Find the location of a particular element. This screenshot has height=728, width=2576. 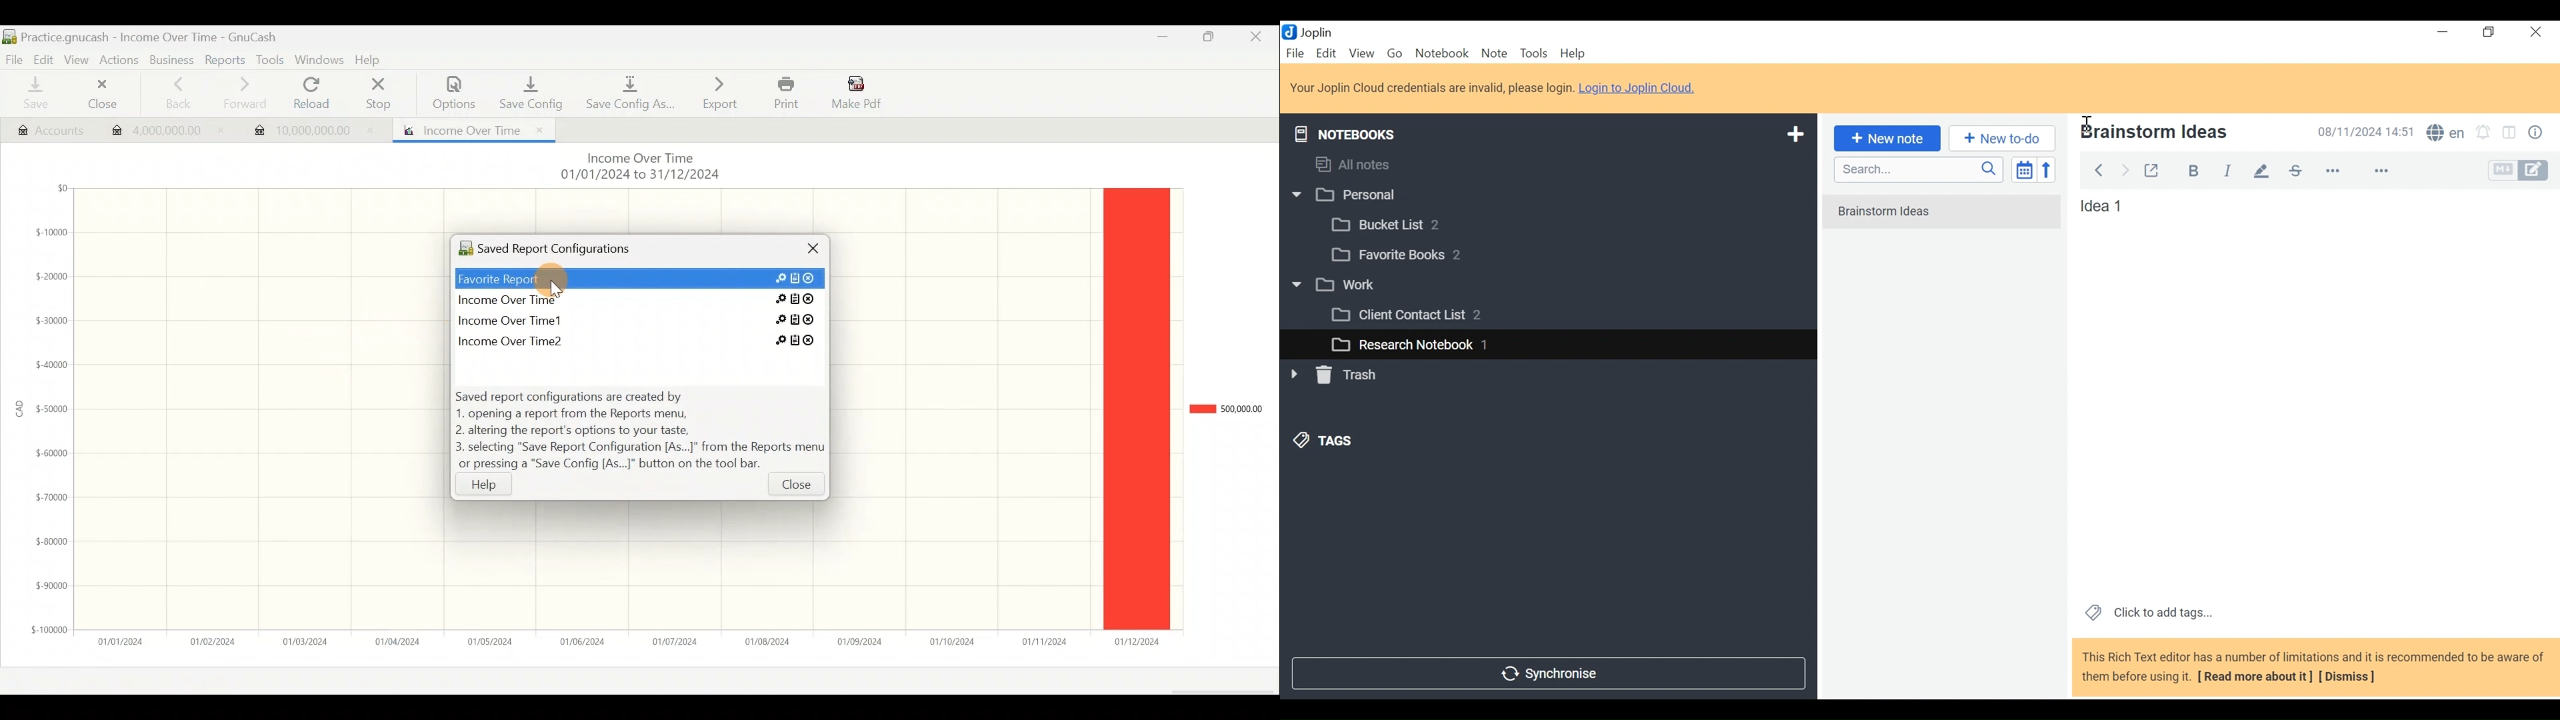

Synchronize is located at coordinates (1547, 672).